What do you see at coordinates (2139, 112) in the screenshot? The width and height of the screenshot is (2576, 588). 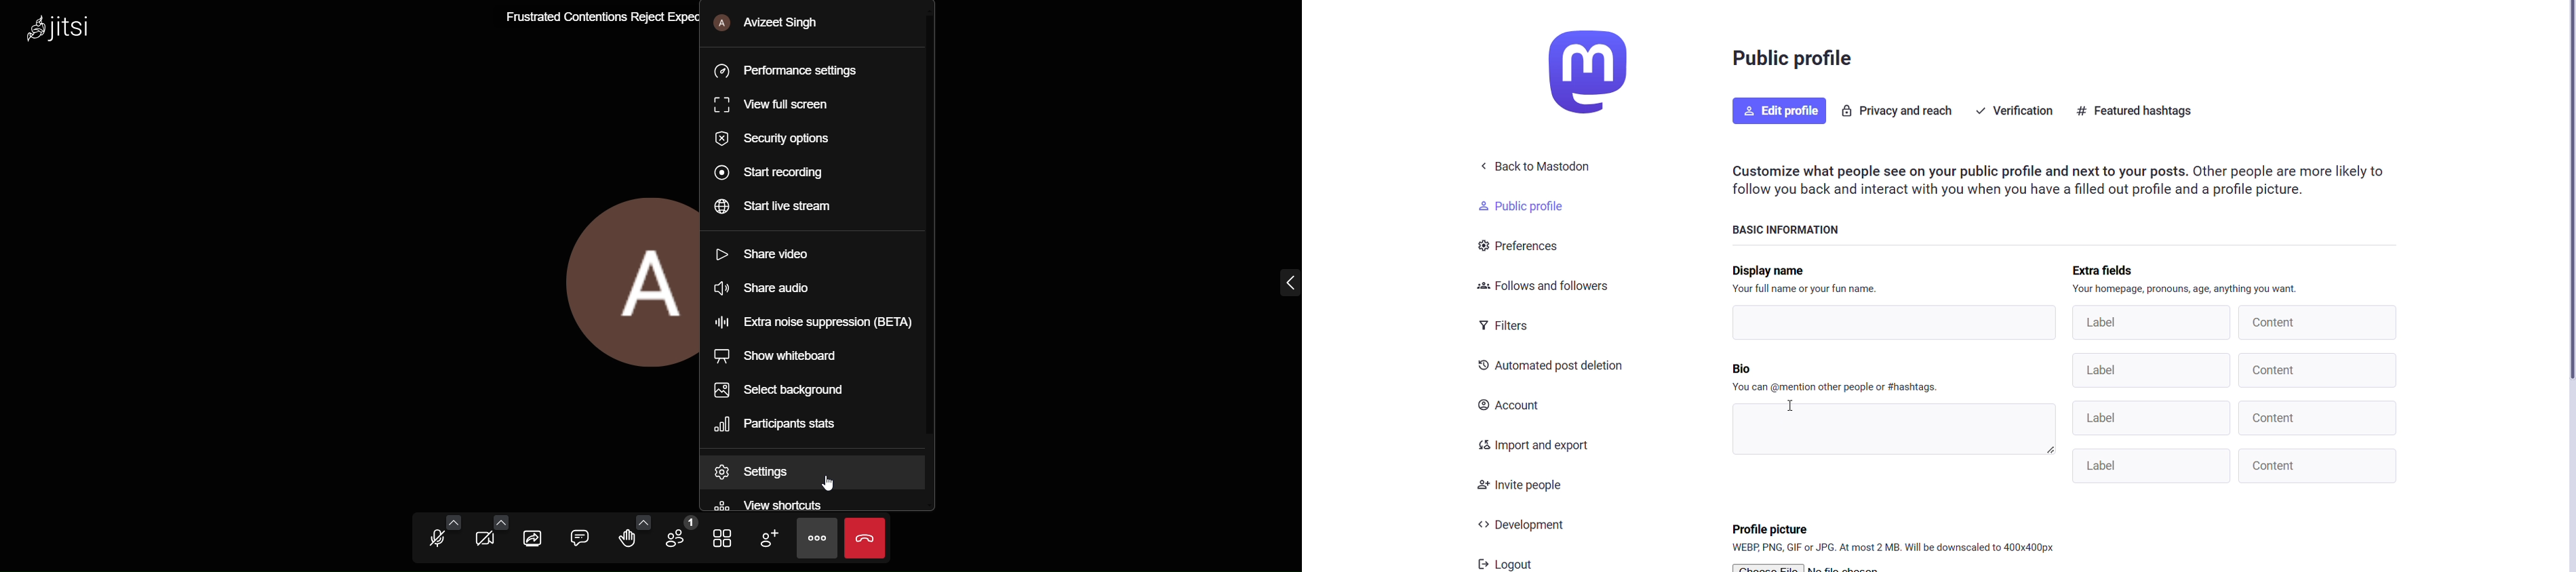 I see `Featured hashtags` at bounding box center [2139, 112].